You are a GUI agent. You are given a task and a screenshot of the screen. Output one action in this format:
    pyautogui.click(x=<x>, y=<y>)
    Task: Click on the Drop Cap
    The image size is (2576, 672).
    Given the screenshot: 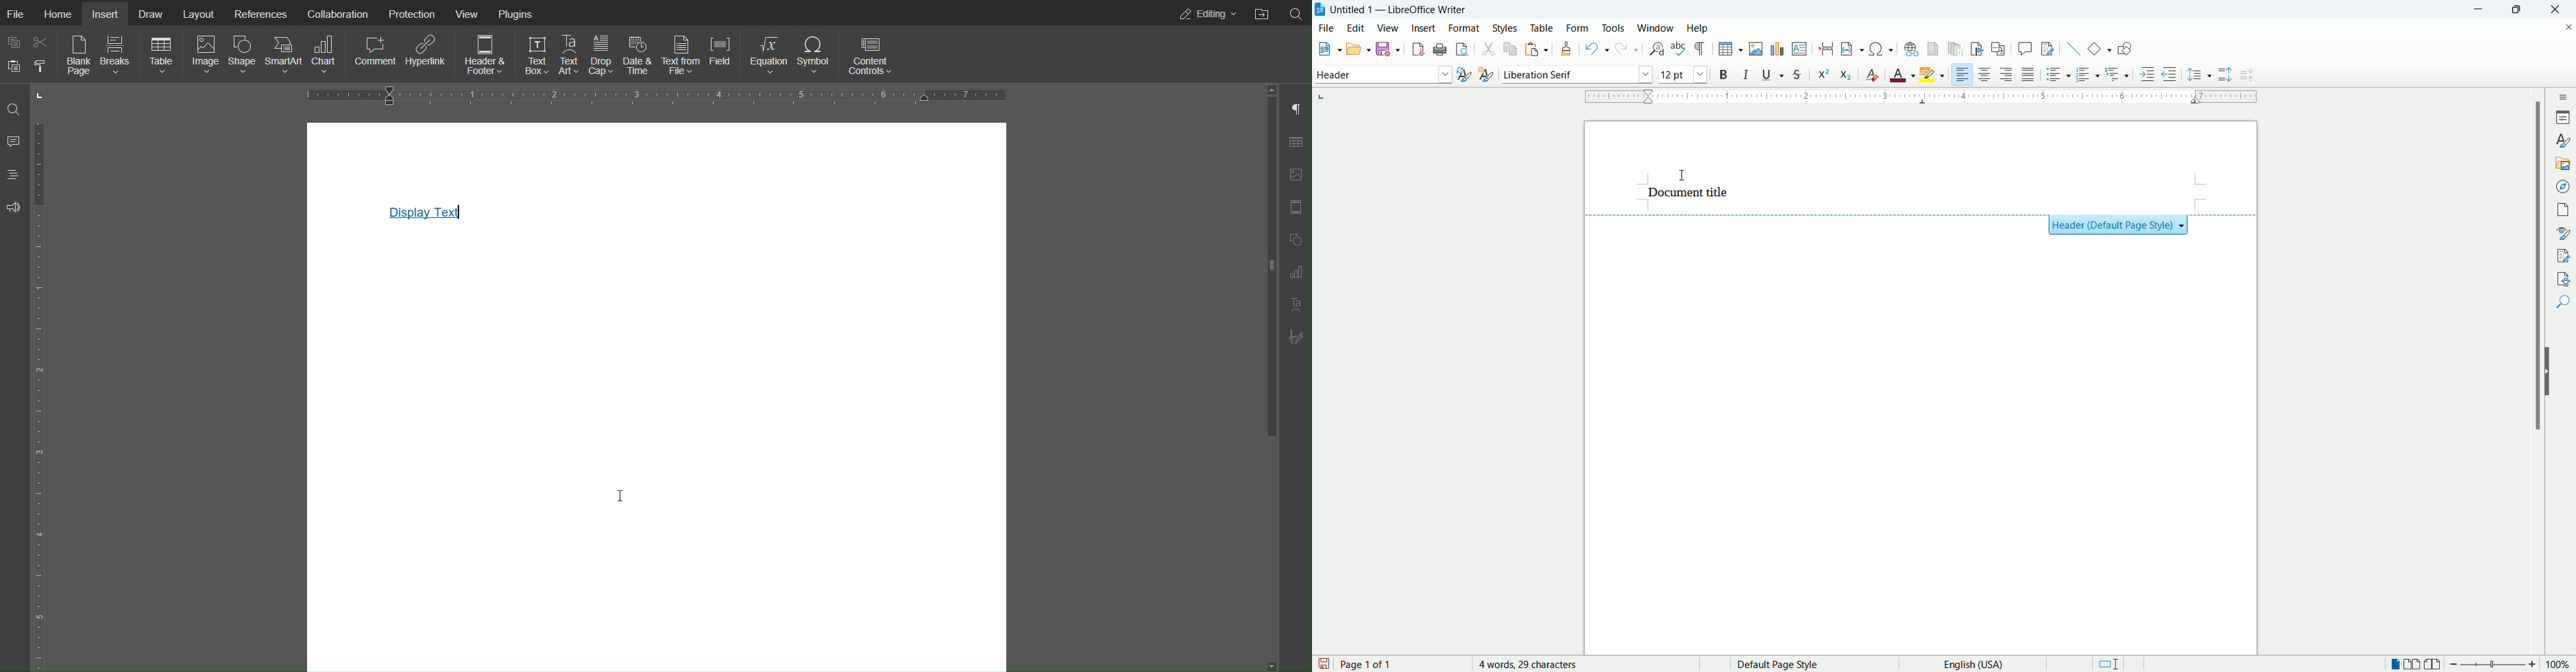 What is the action you would take?
    pyautogui.click(x=603, y=56)
    